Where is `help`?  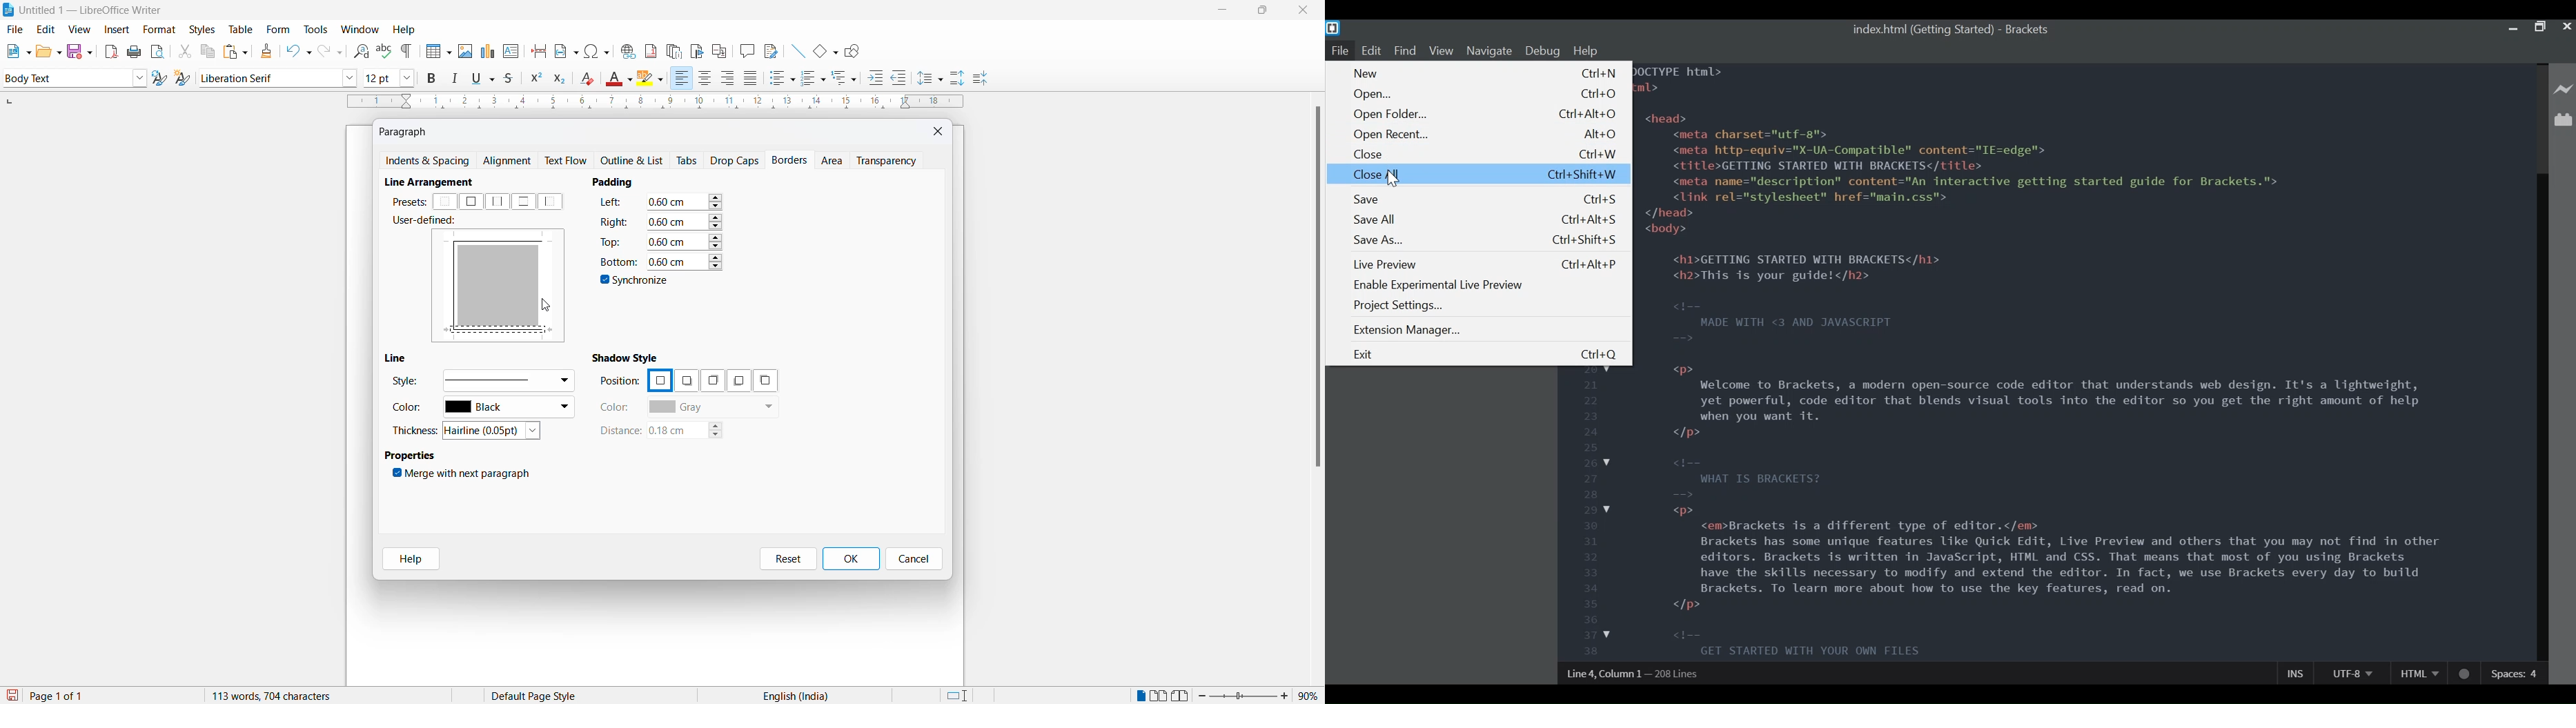
help is located at coordinates (406, 559).